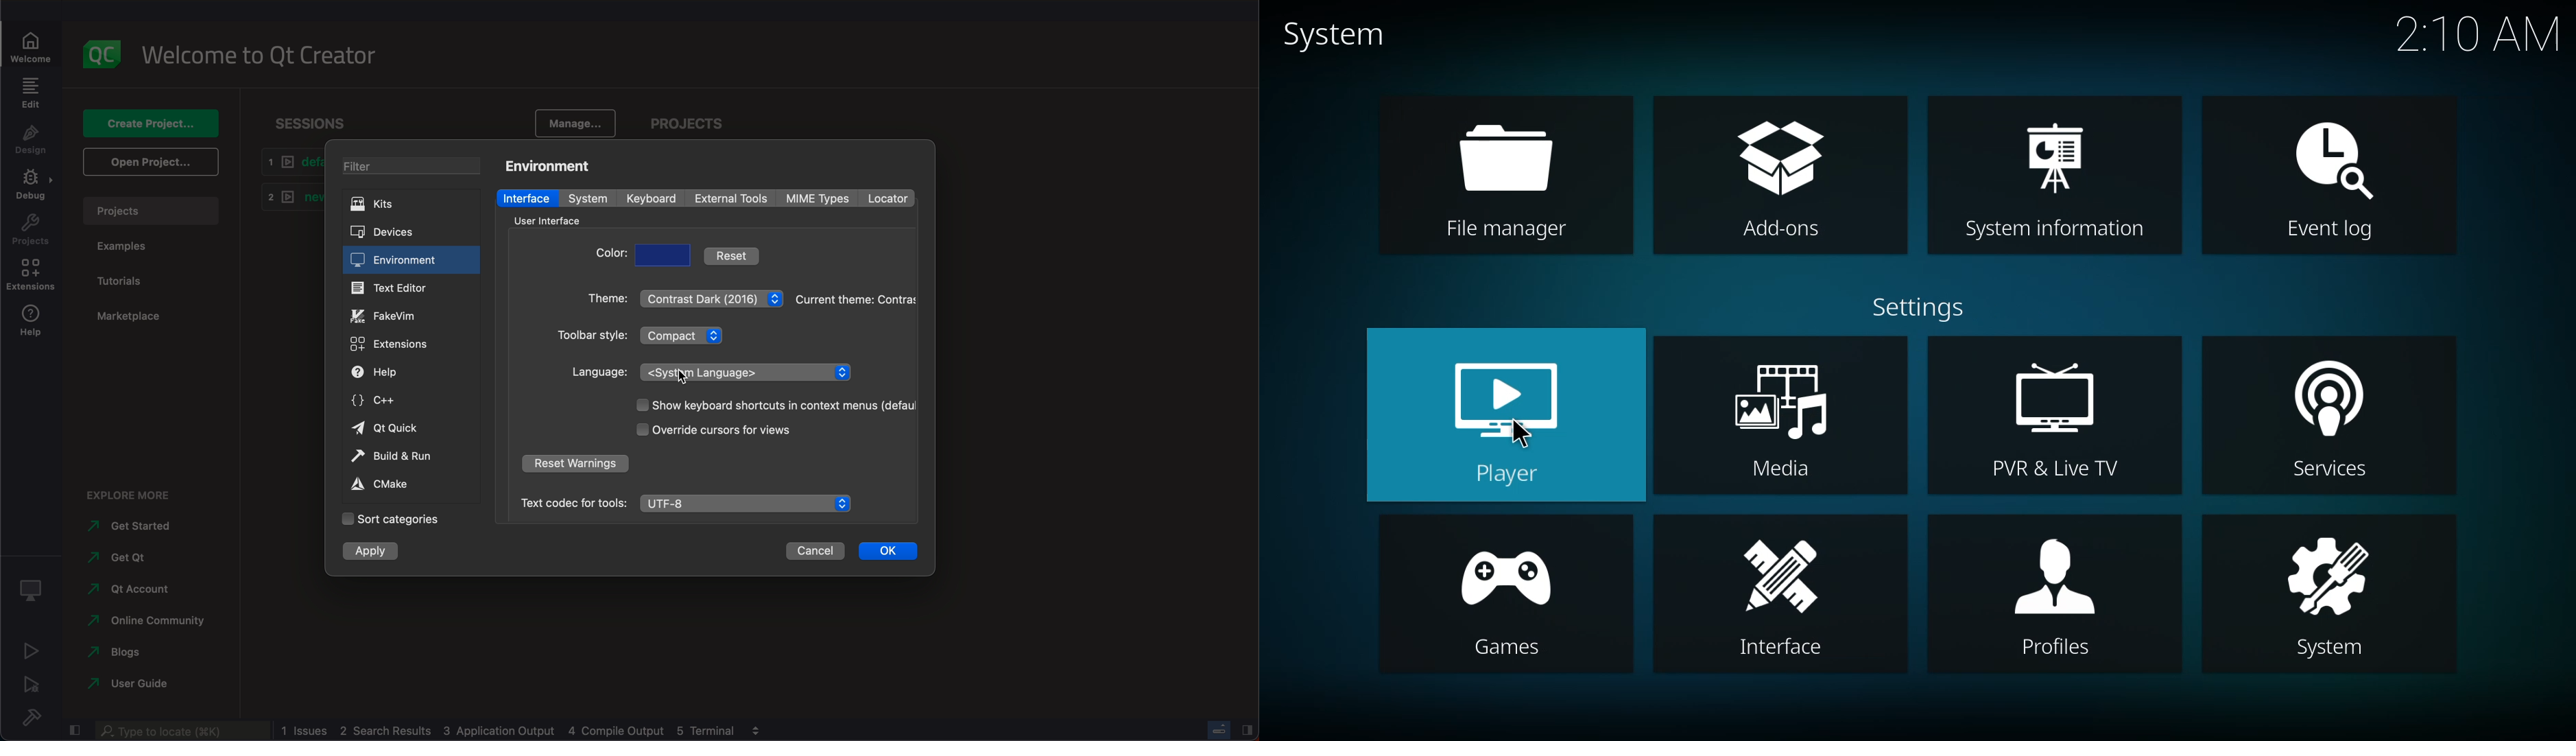 The width and height of the screenshot is (2576, 756). Describe the element at coordinates (754, 731) in the screenshot. I see `view output` at that location.